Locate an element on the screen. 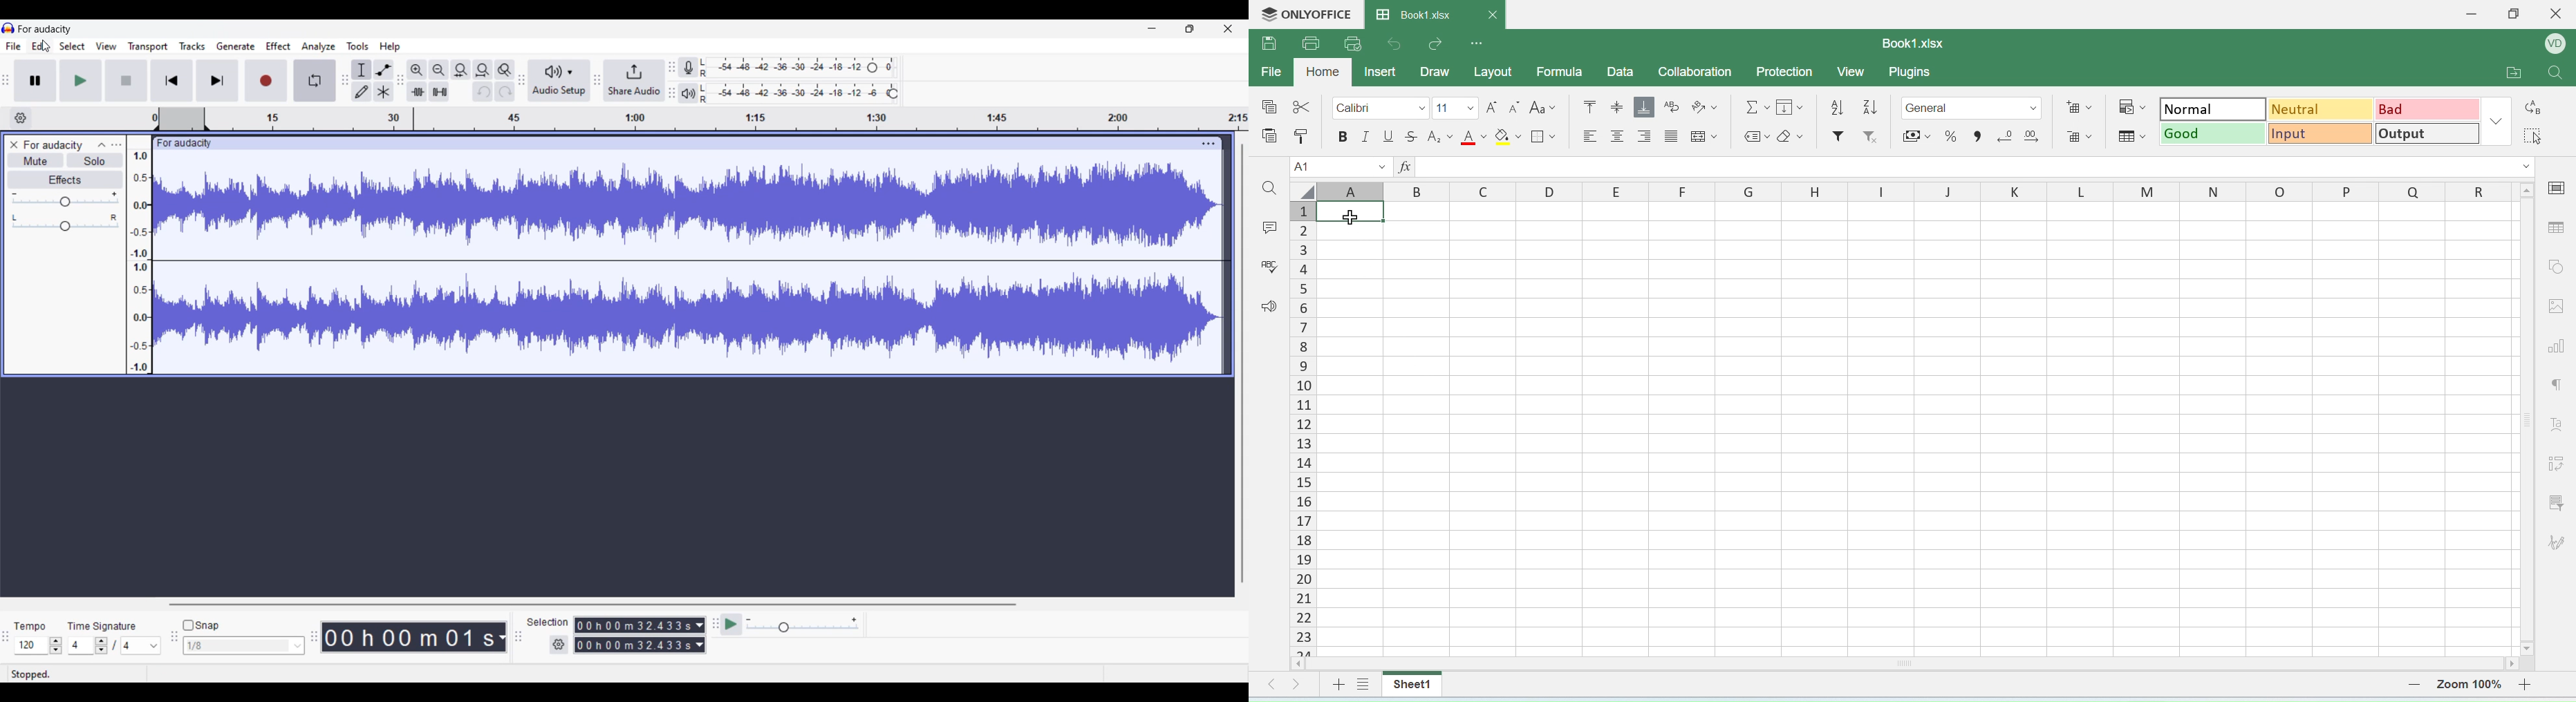 This screenshot has height=728, width=2576. ascending order is located at coordinates (1872, 107).